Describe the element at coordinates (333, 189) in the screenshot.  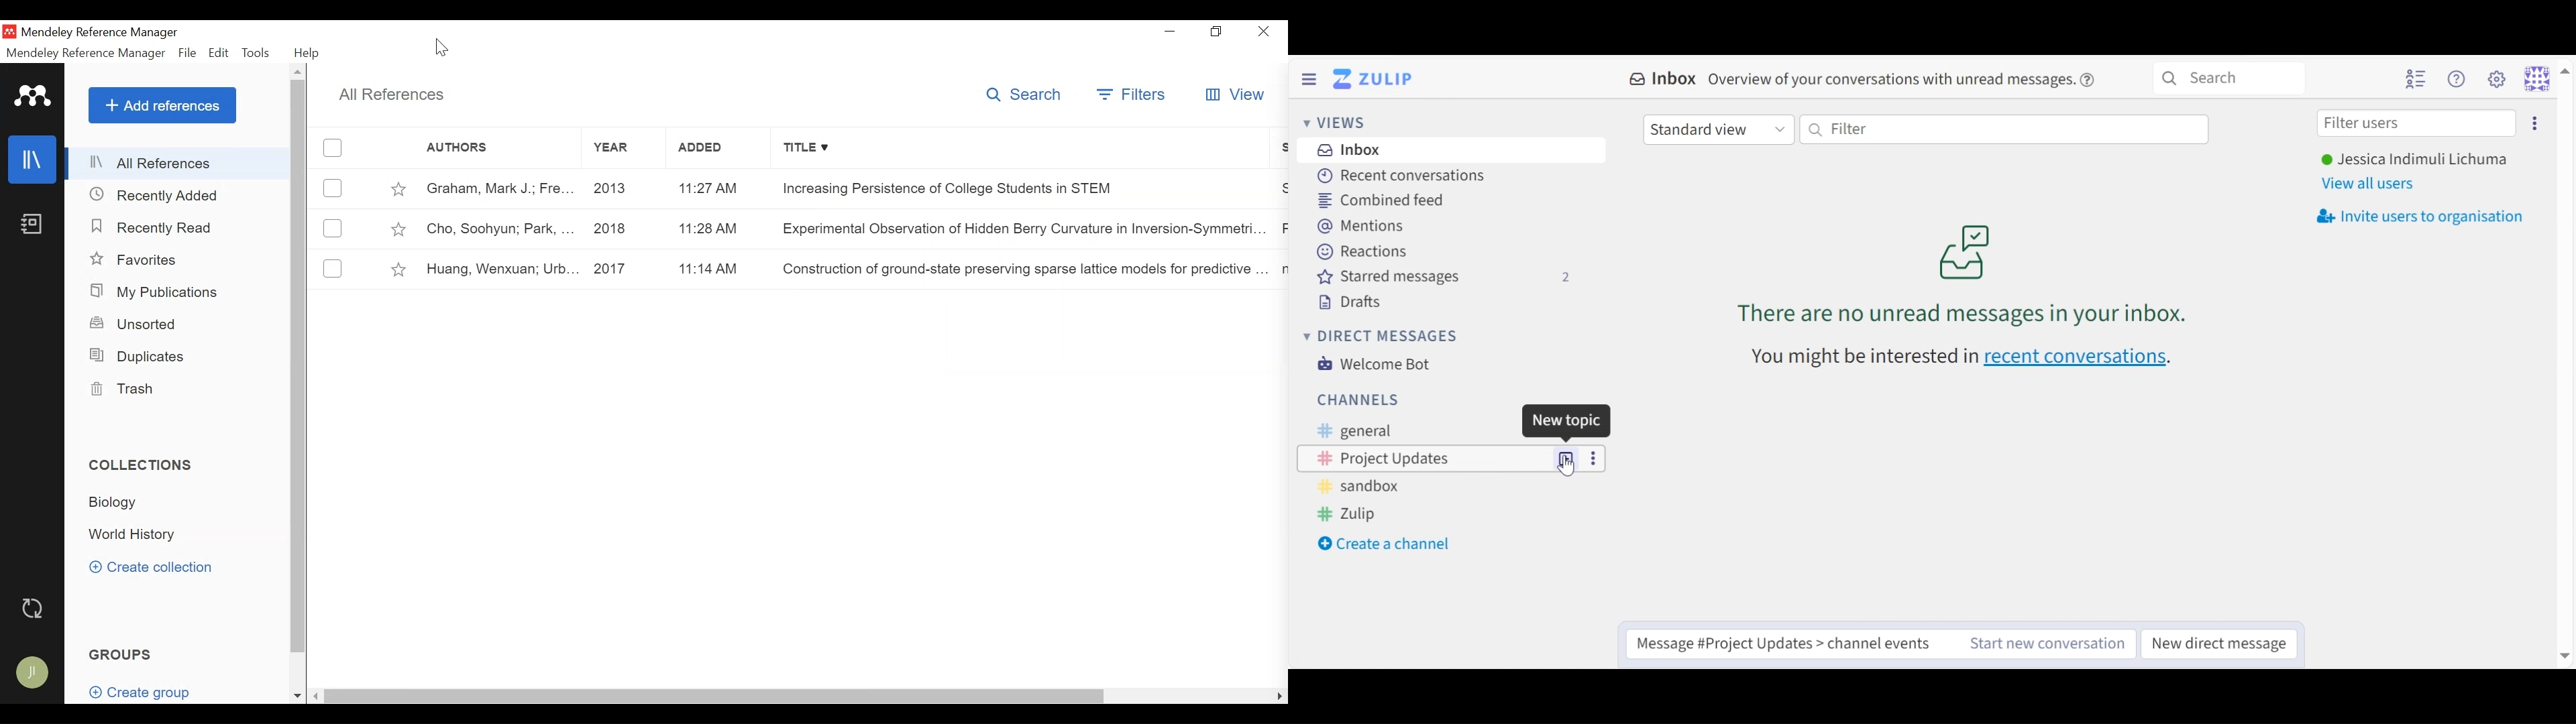
I see `checkbox` at that location.